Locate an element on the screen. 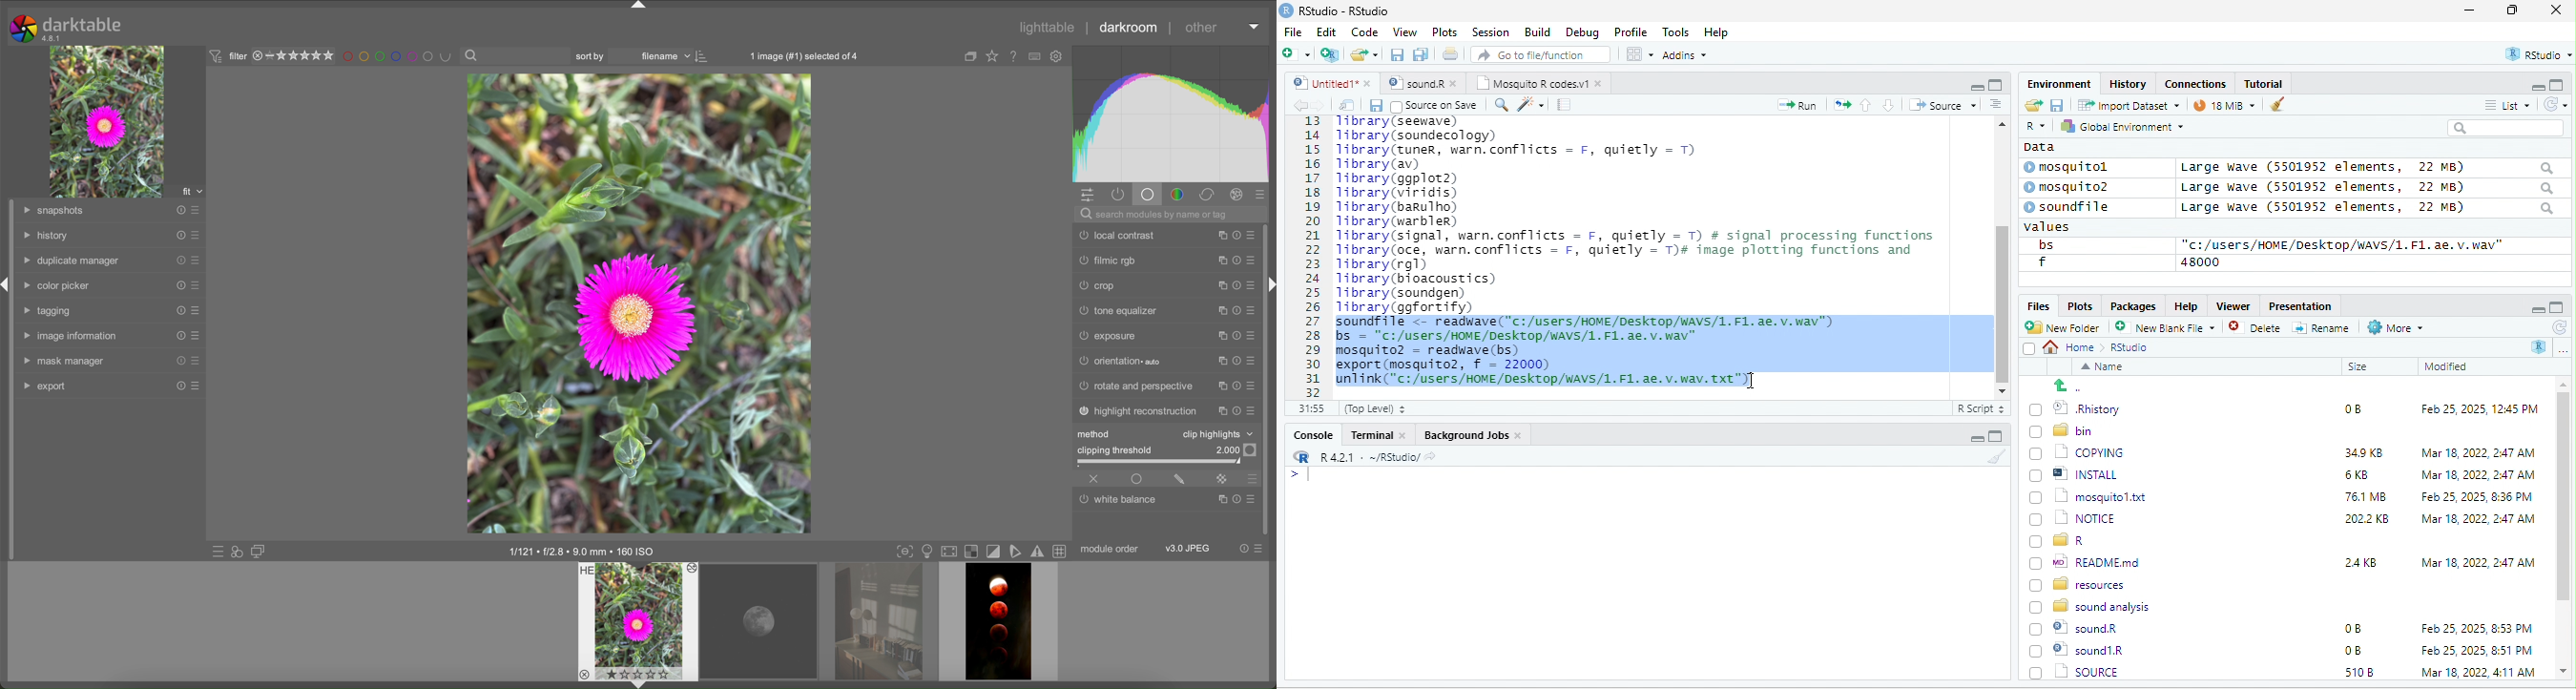  ‘Mar 18, 2022, 2:47 AM is located at coordinates (2477, 519).